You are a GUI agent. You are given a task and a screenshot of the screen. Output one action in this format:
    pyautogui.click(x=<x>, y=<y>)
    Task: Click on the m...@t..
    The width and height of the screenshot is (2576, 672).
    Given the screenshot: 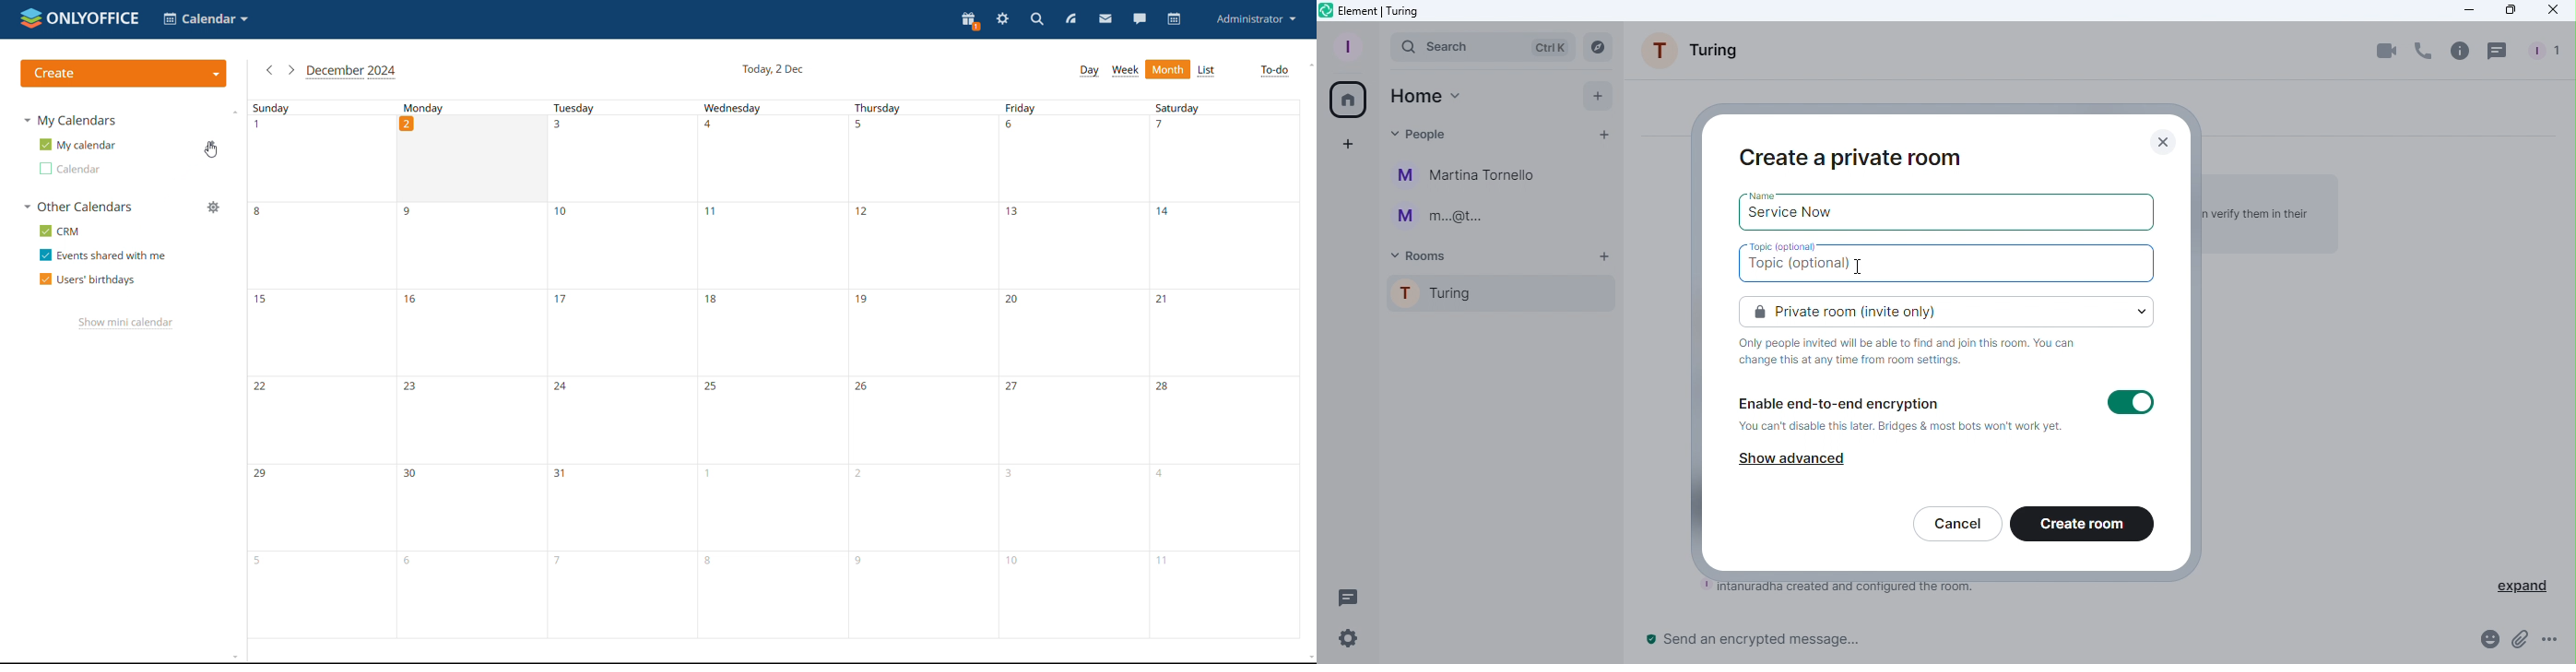 What is the action you would take?
    pyautogui.click(x=1436, y=217)
    